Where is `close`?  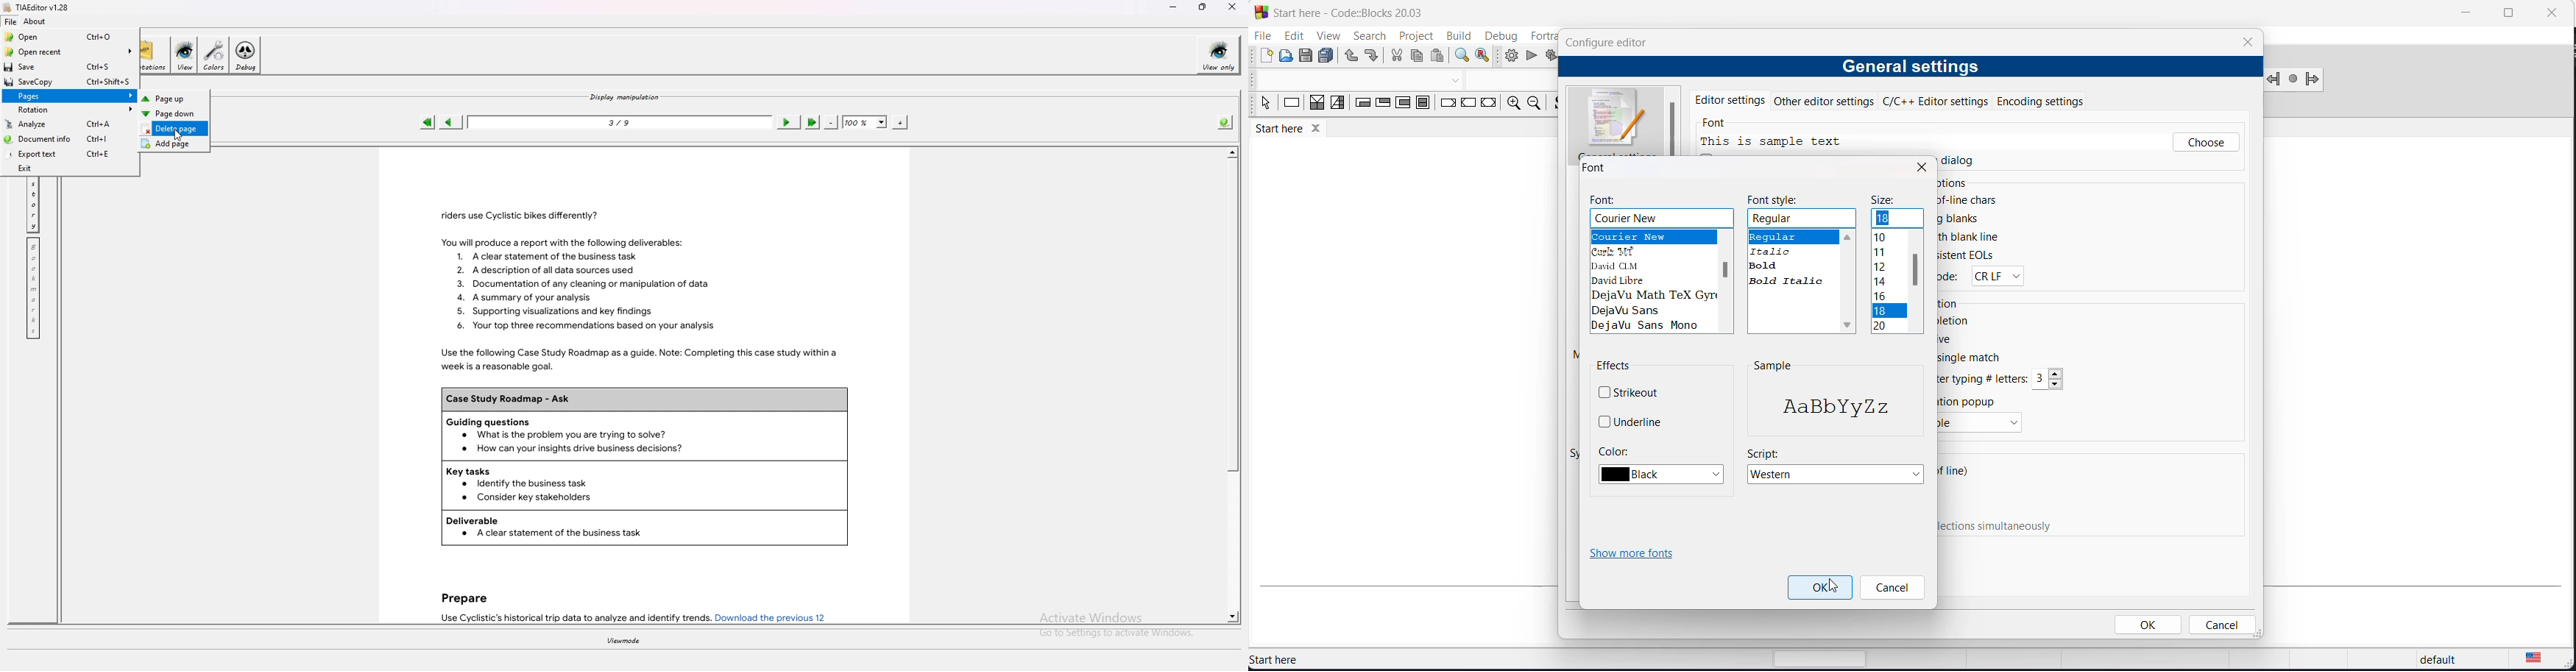
close is located at coordinates (2550, 12).